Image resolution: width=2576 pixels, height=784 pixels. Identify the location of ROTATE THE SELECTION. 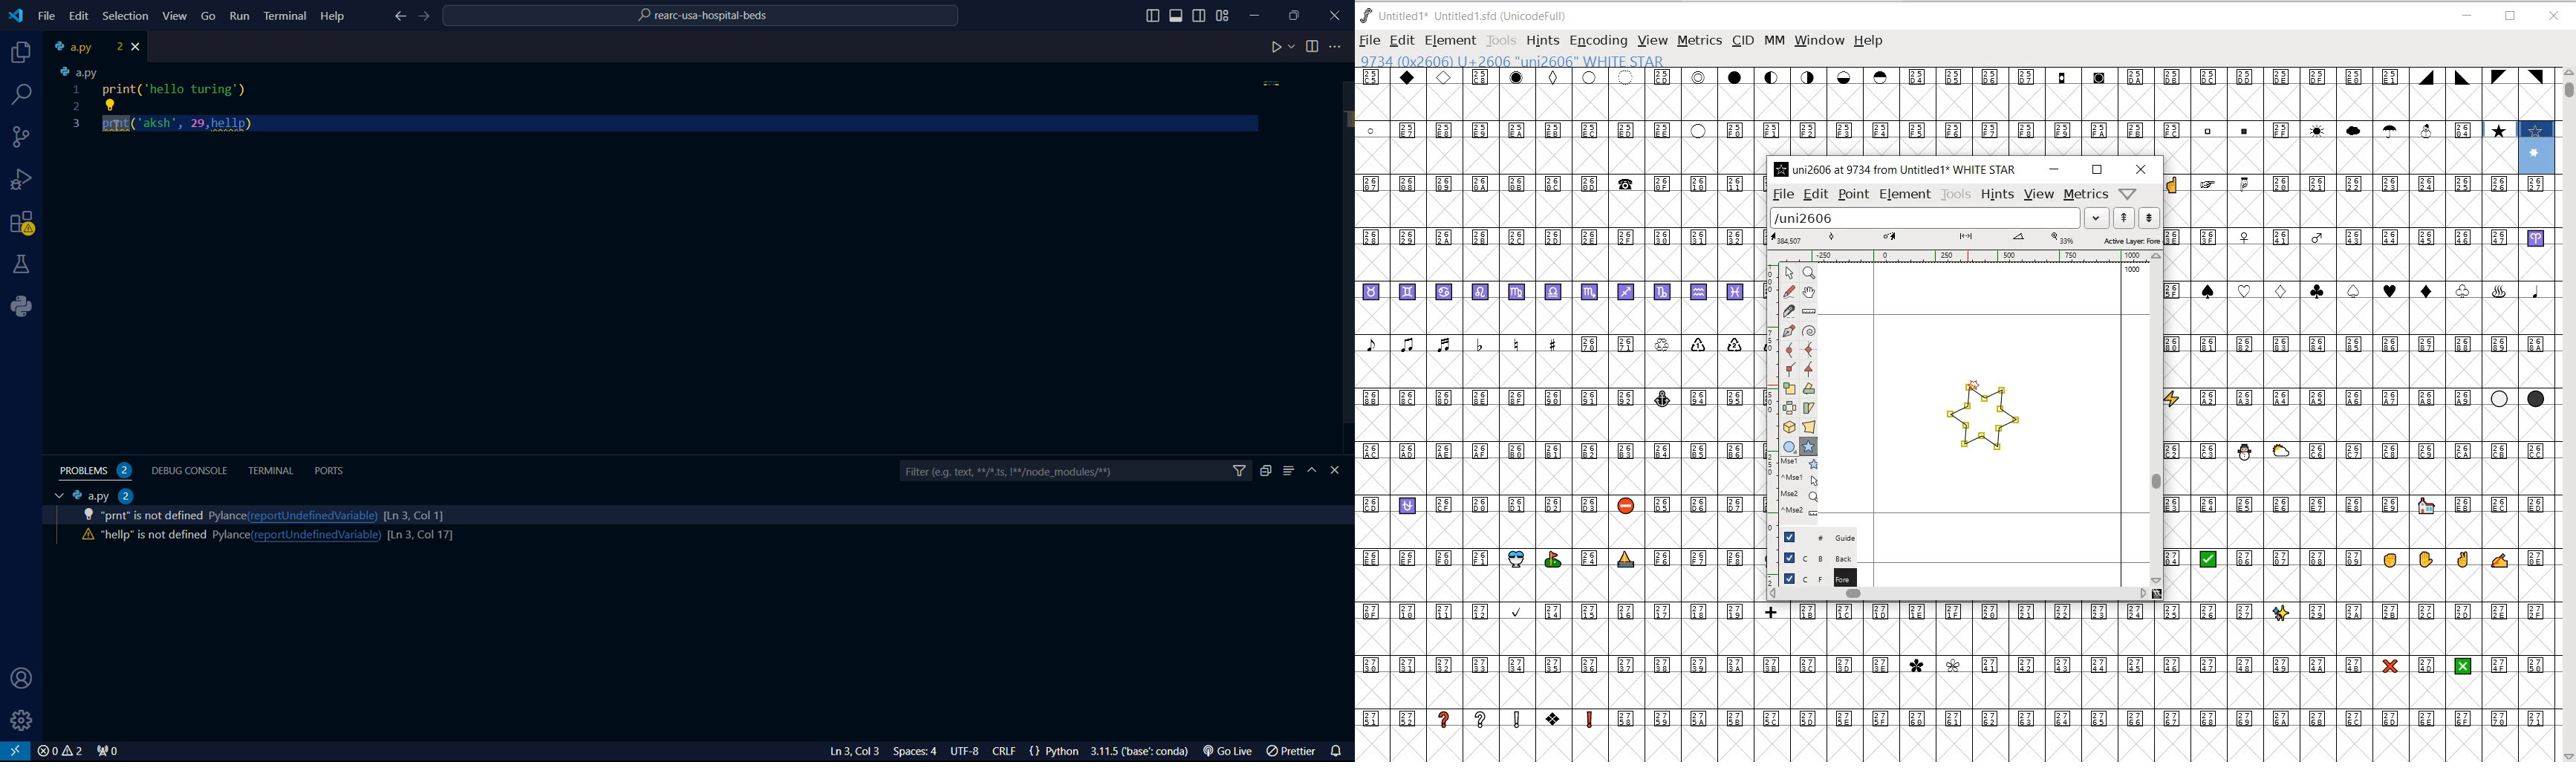
(1809, 388).